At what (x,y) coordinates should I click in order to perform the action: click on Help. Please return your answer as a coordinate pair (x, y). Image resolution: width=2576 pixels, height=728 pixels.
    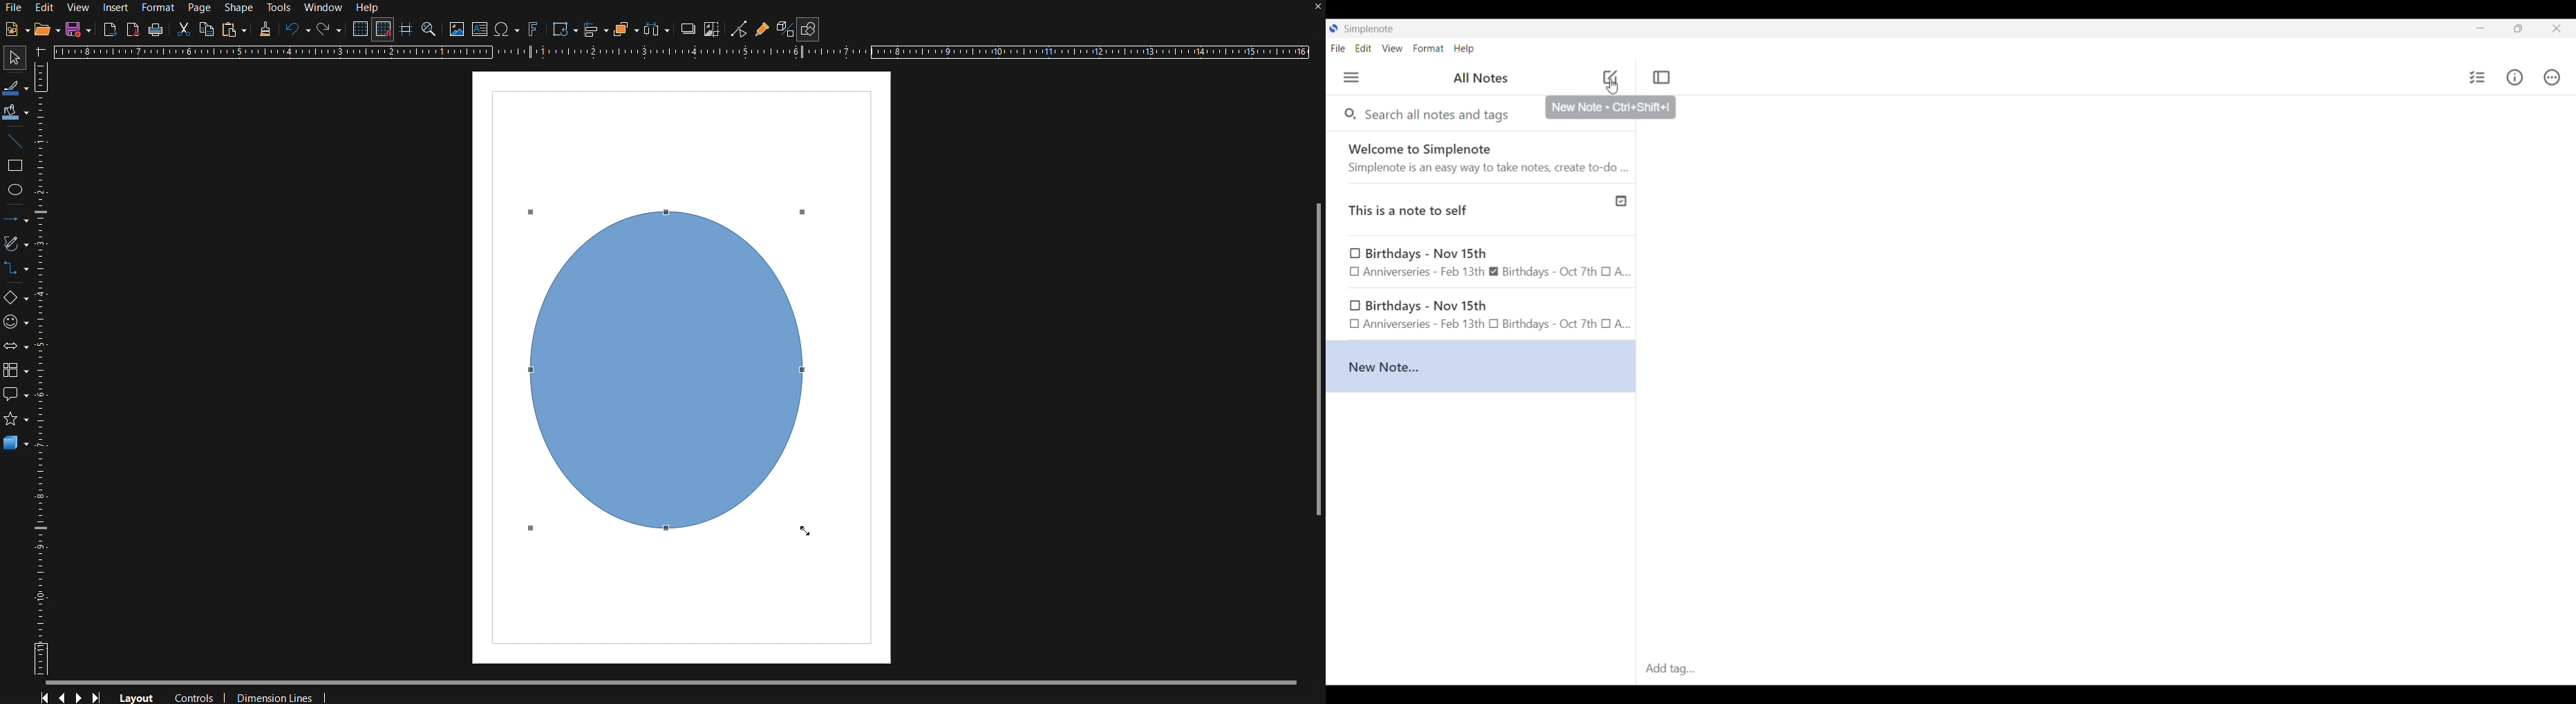
    Looking at the image, I should click on (370, 8).